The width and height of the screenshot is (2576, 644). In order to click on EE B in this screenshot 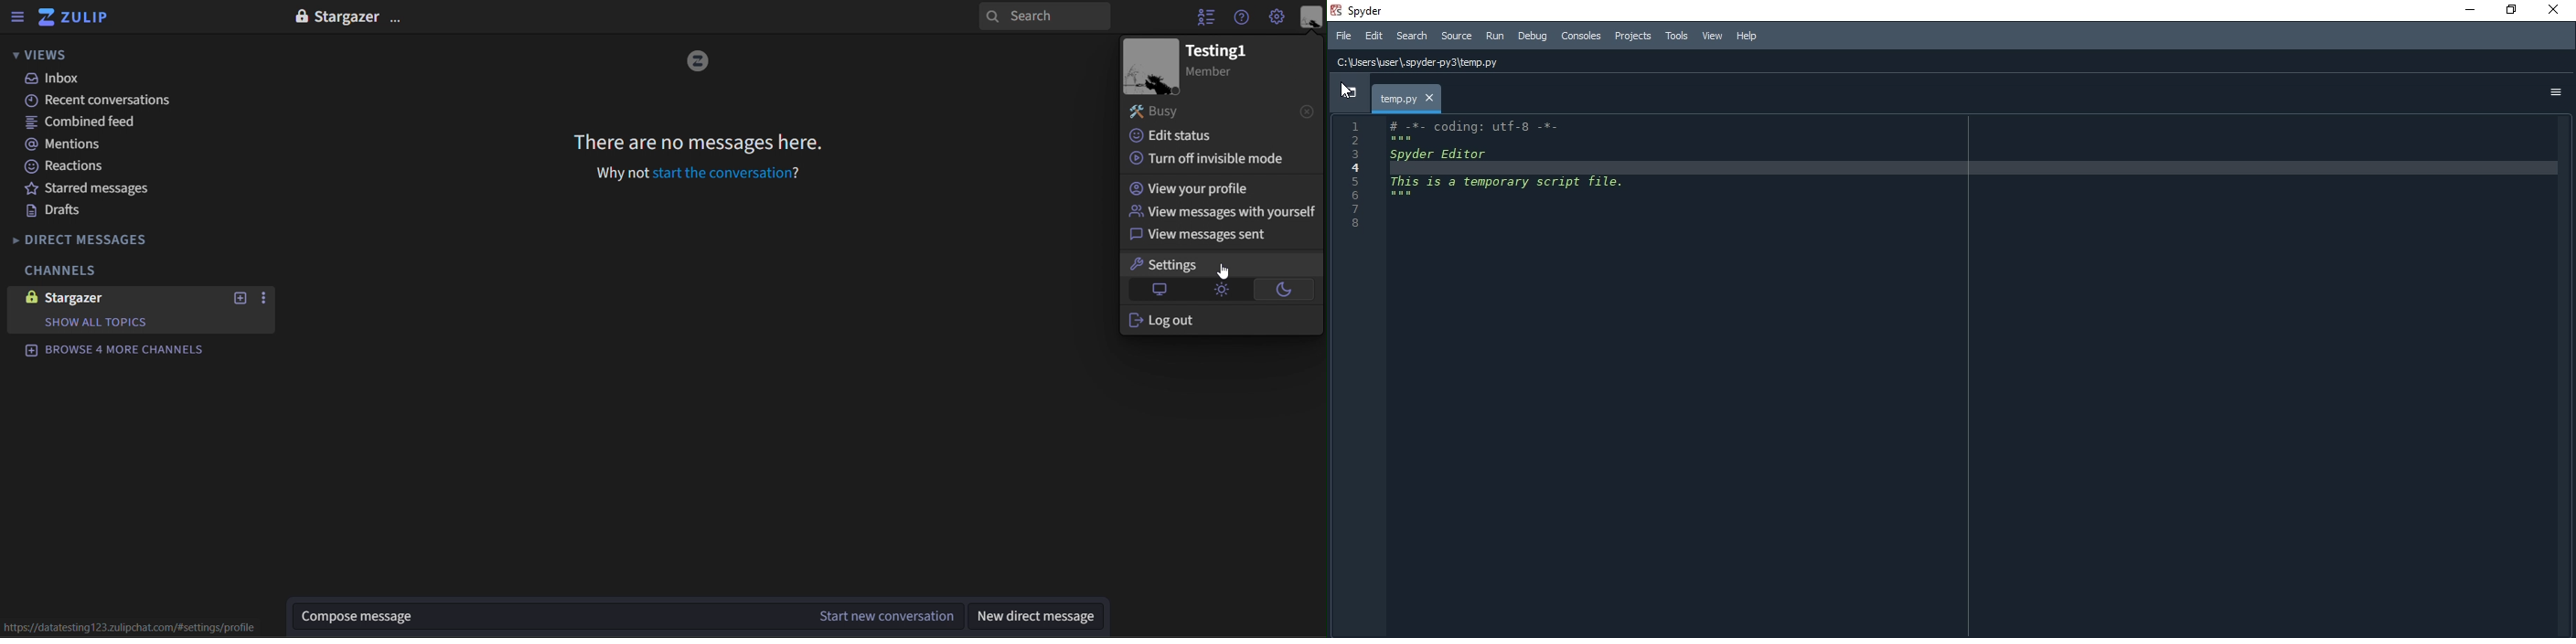, I will do `click(1408, 140)`.